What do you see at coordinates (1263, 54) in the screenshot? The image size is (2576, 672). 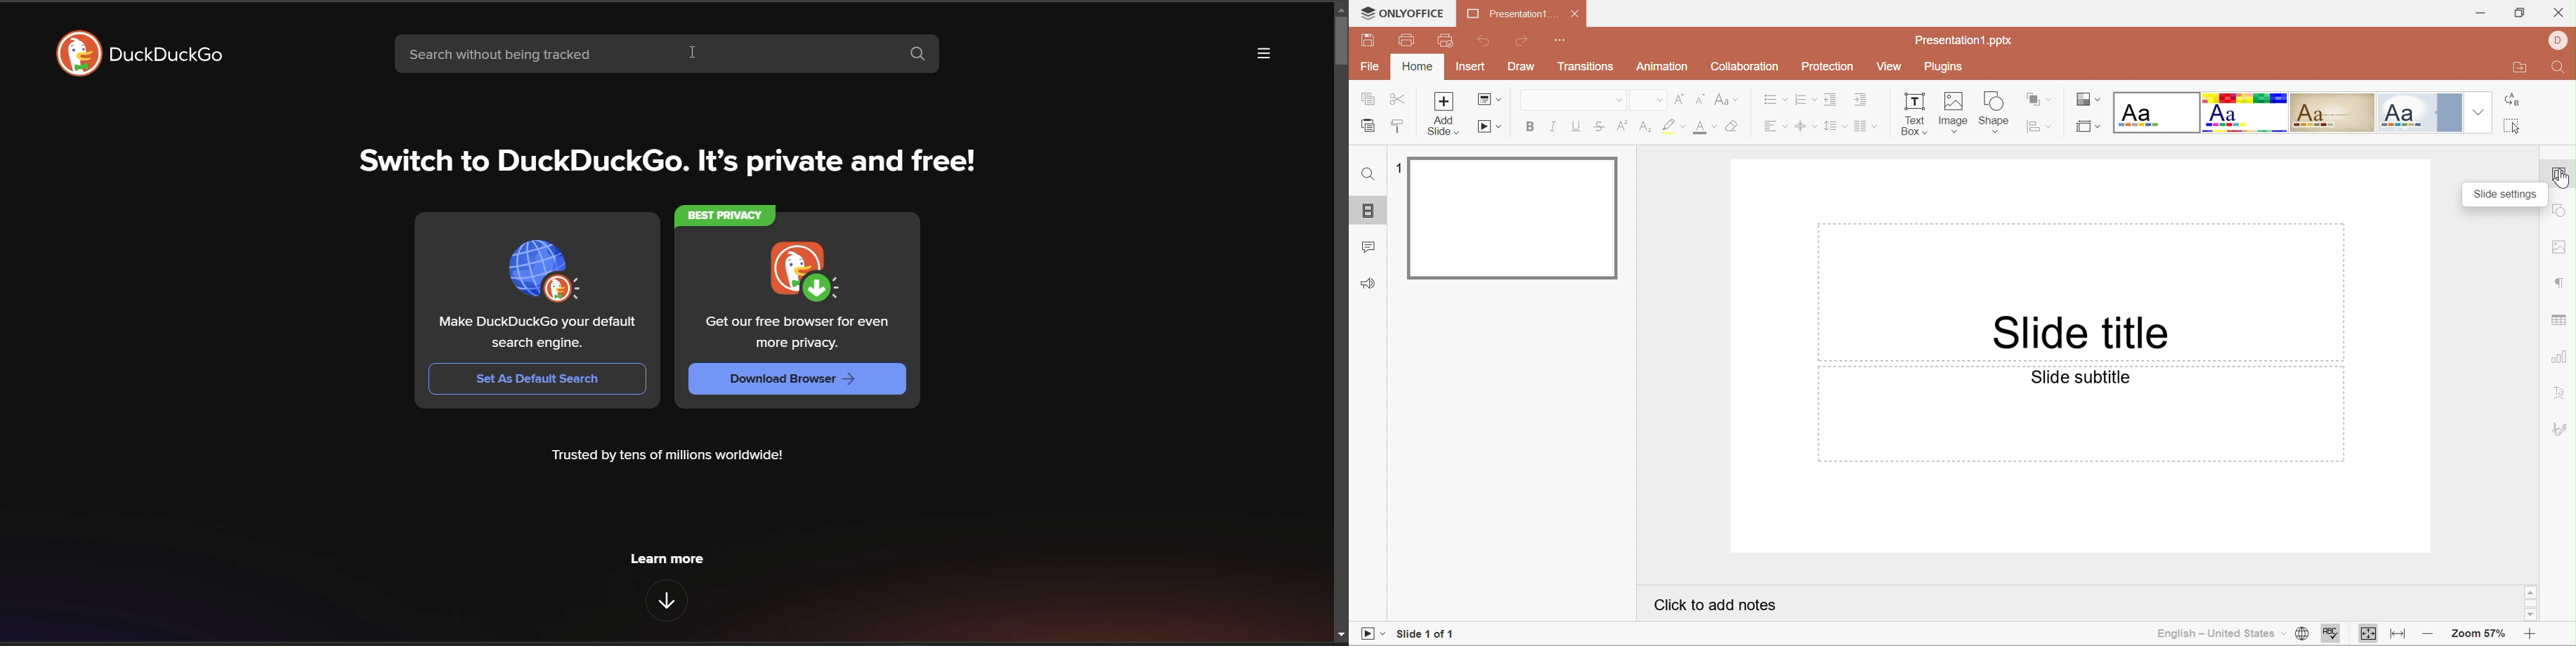 I see `more options` at bounding box center [1263, 54].